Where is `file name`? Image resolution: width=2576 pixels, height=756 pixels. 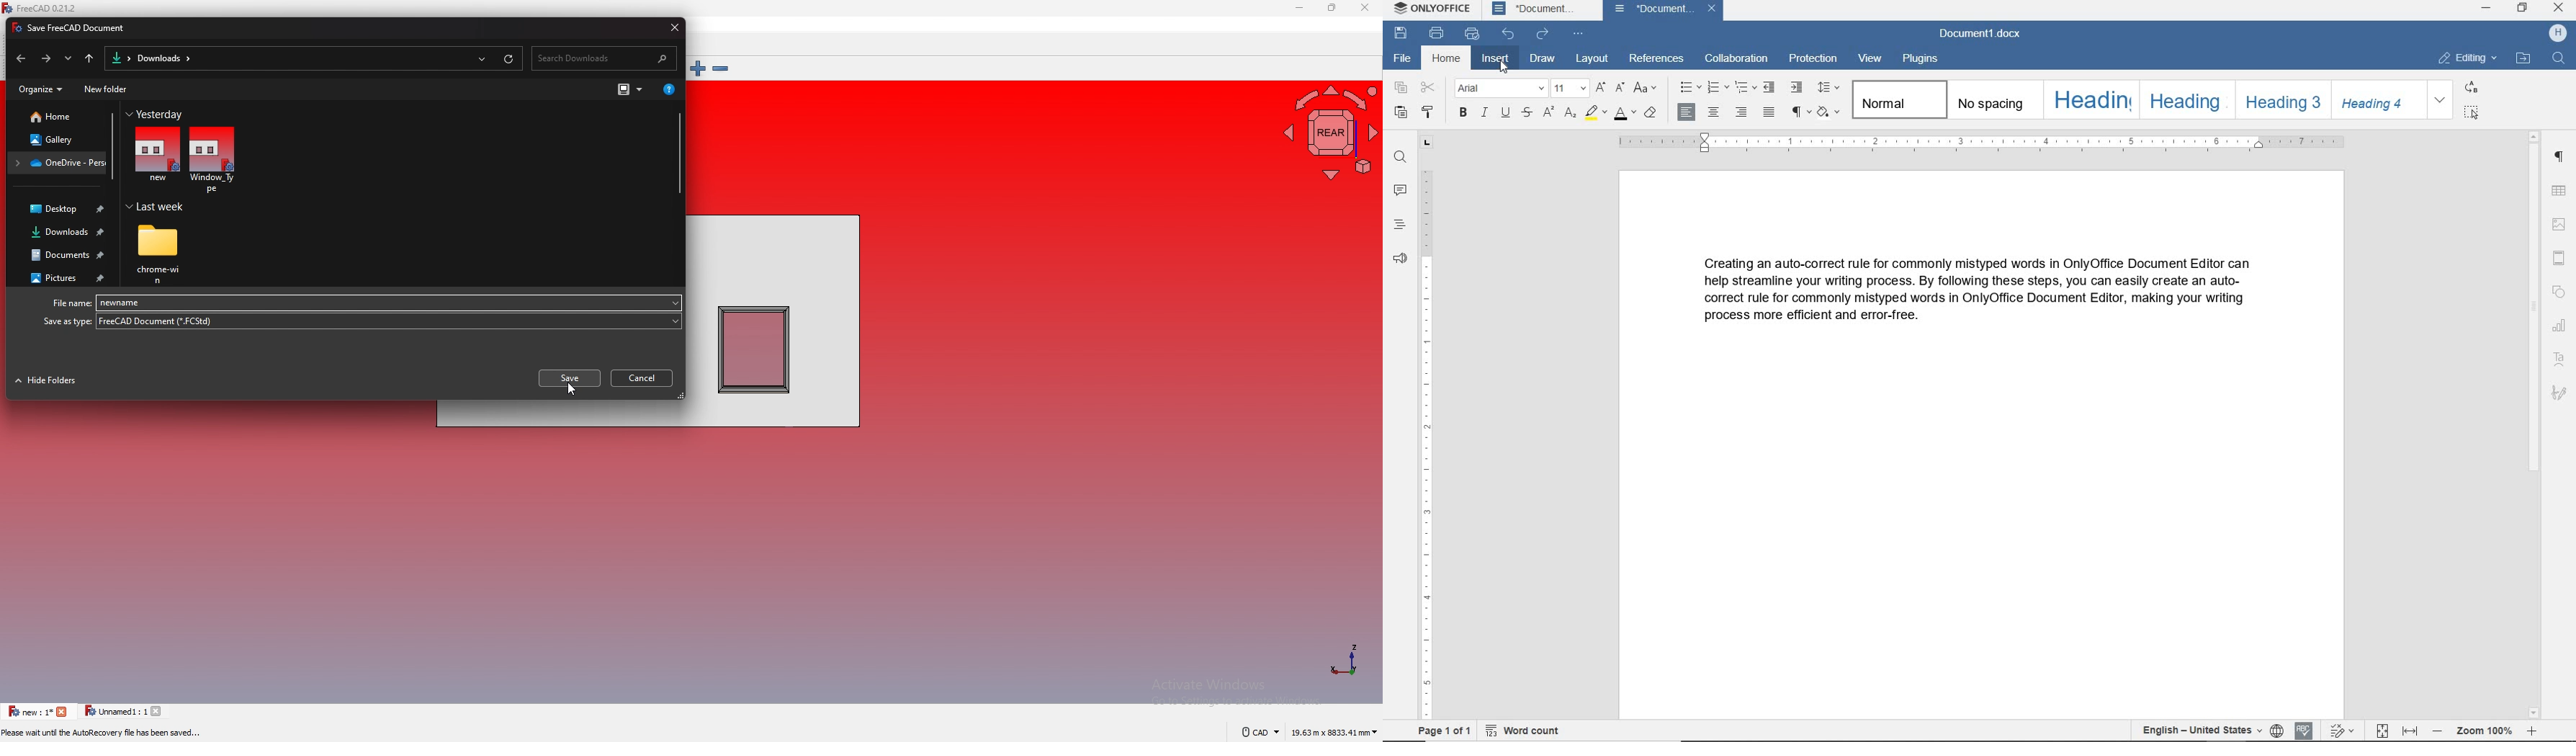
file name is located at coordinates (390, 303).